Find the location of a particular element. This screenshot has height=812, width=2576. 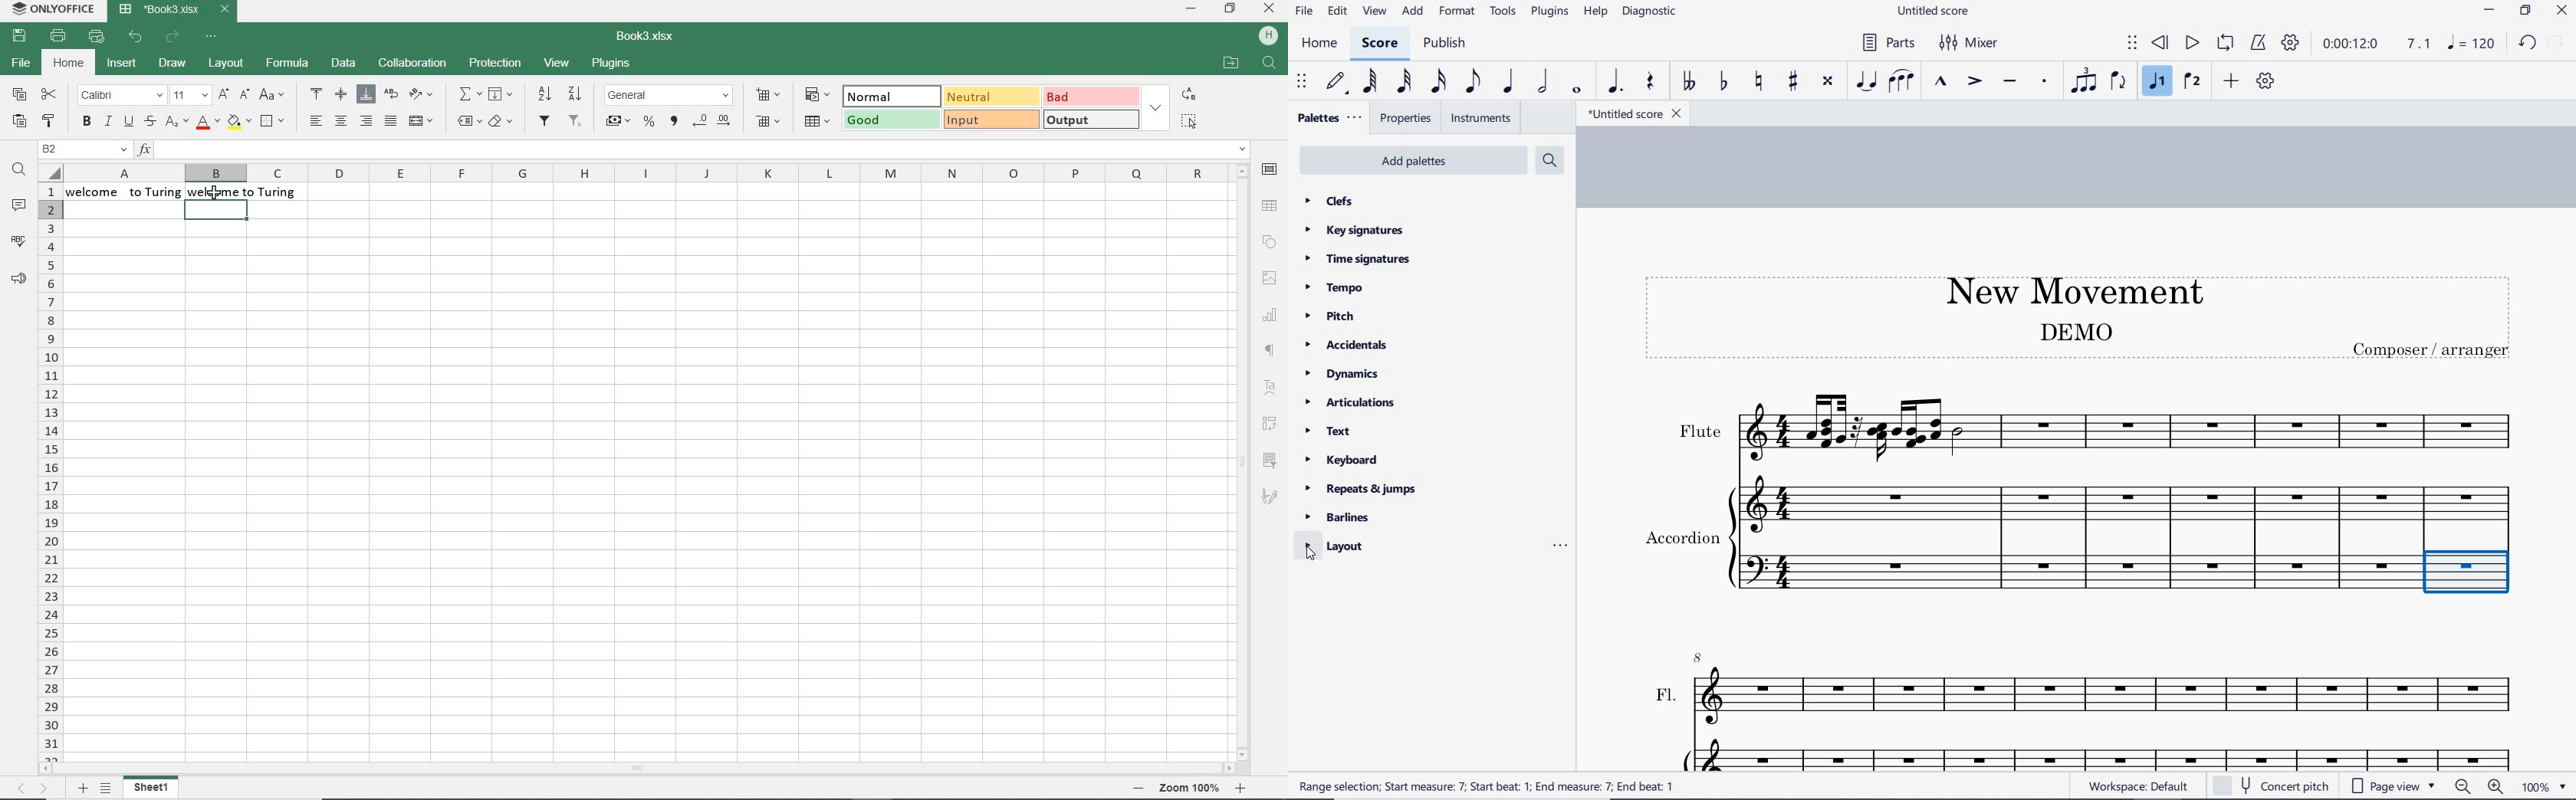

good is located at coordinates (889, 120).